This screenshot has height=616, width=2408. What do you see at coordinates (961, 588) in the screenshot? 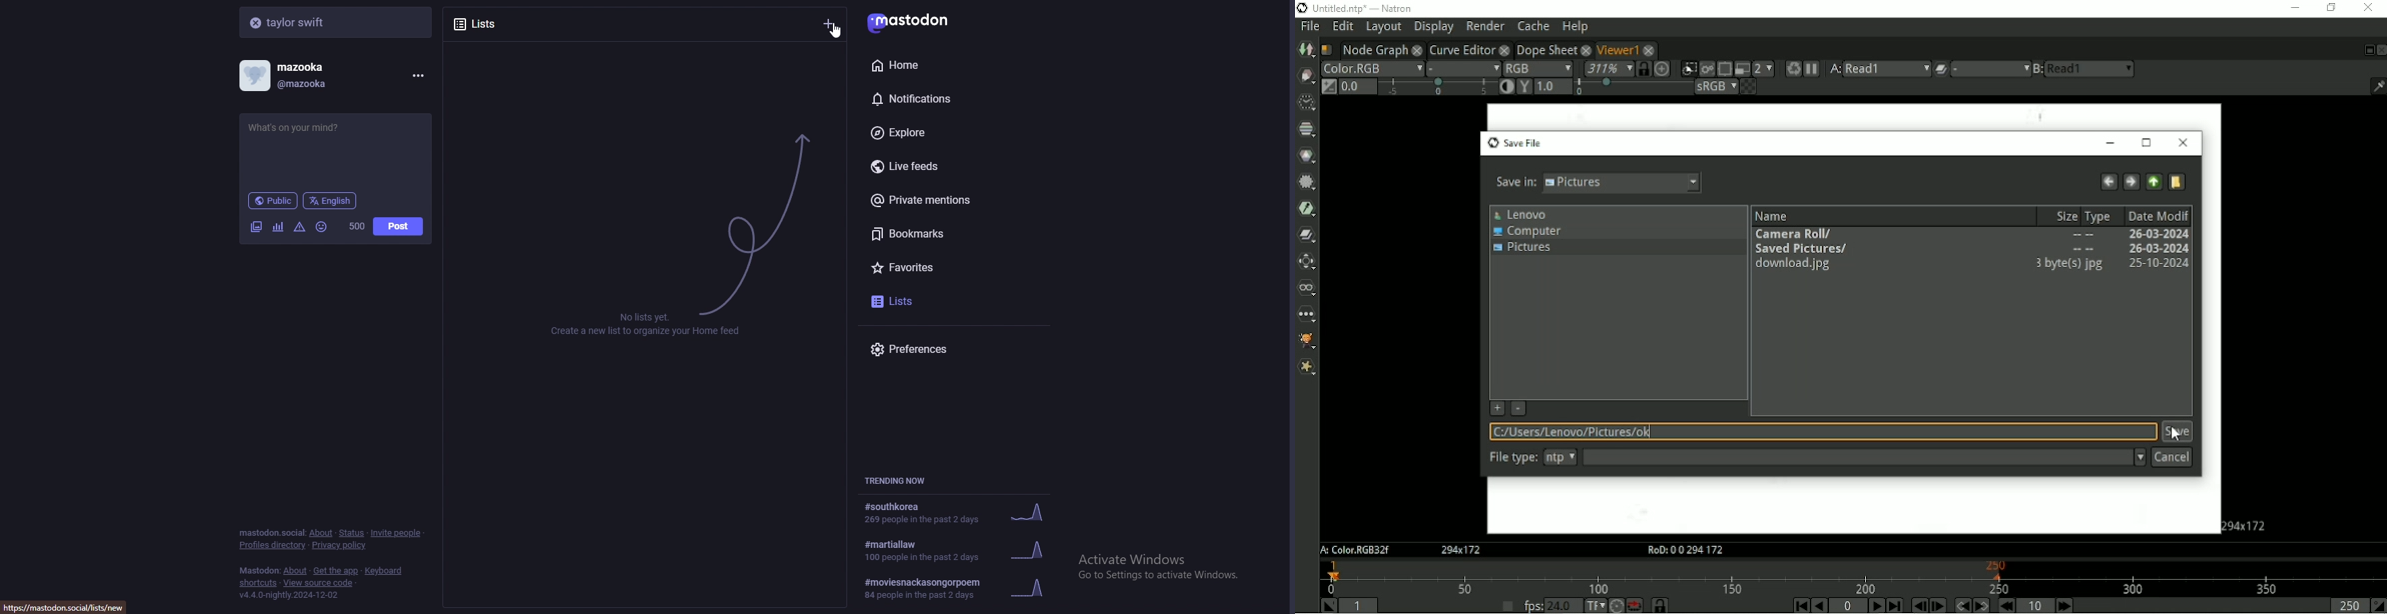
I see `trending` at bounding box center [961, 588].